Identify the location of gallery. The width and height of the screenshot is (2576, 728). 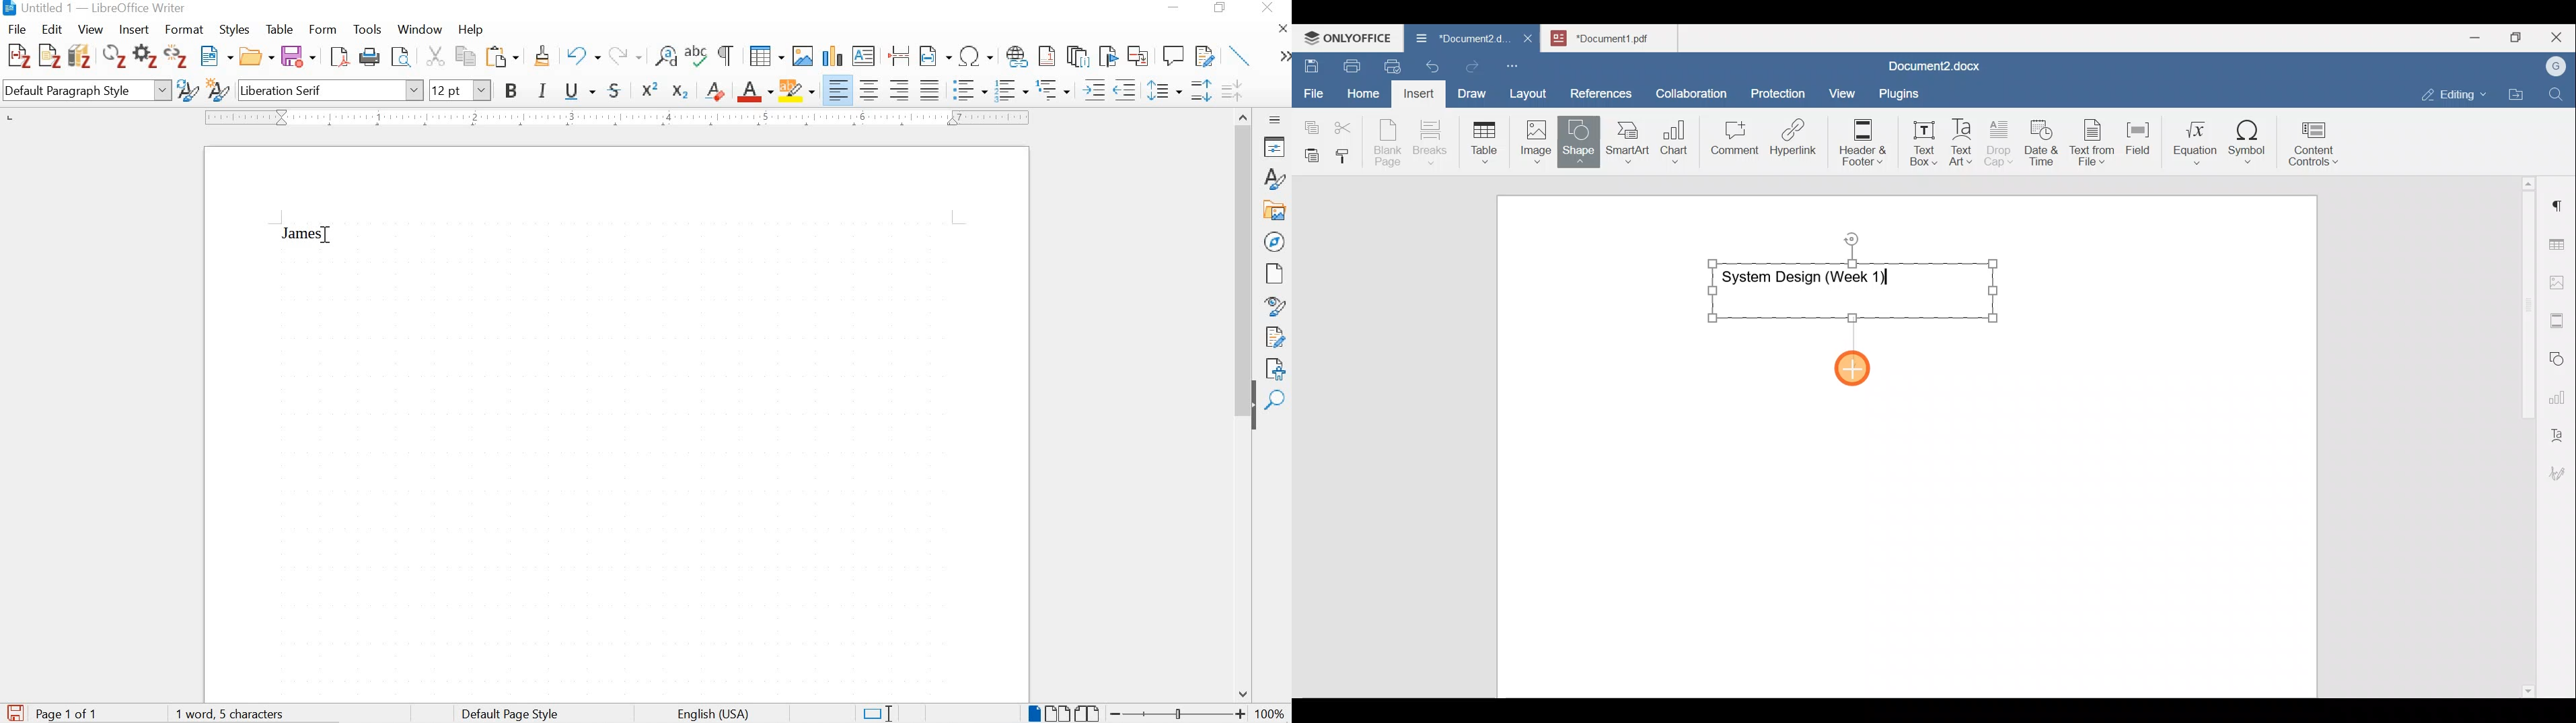
(1276, 210).